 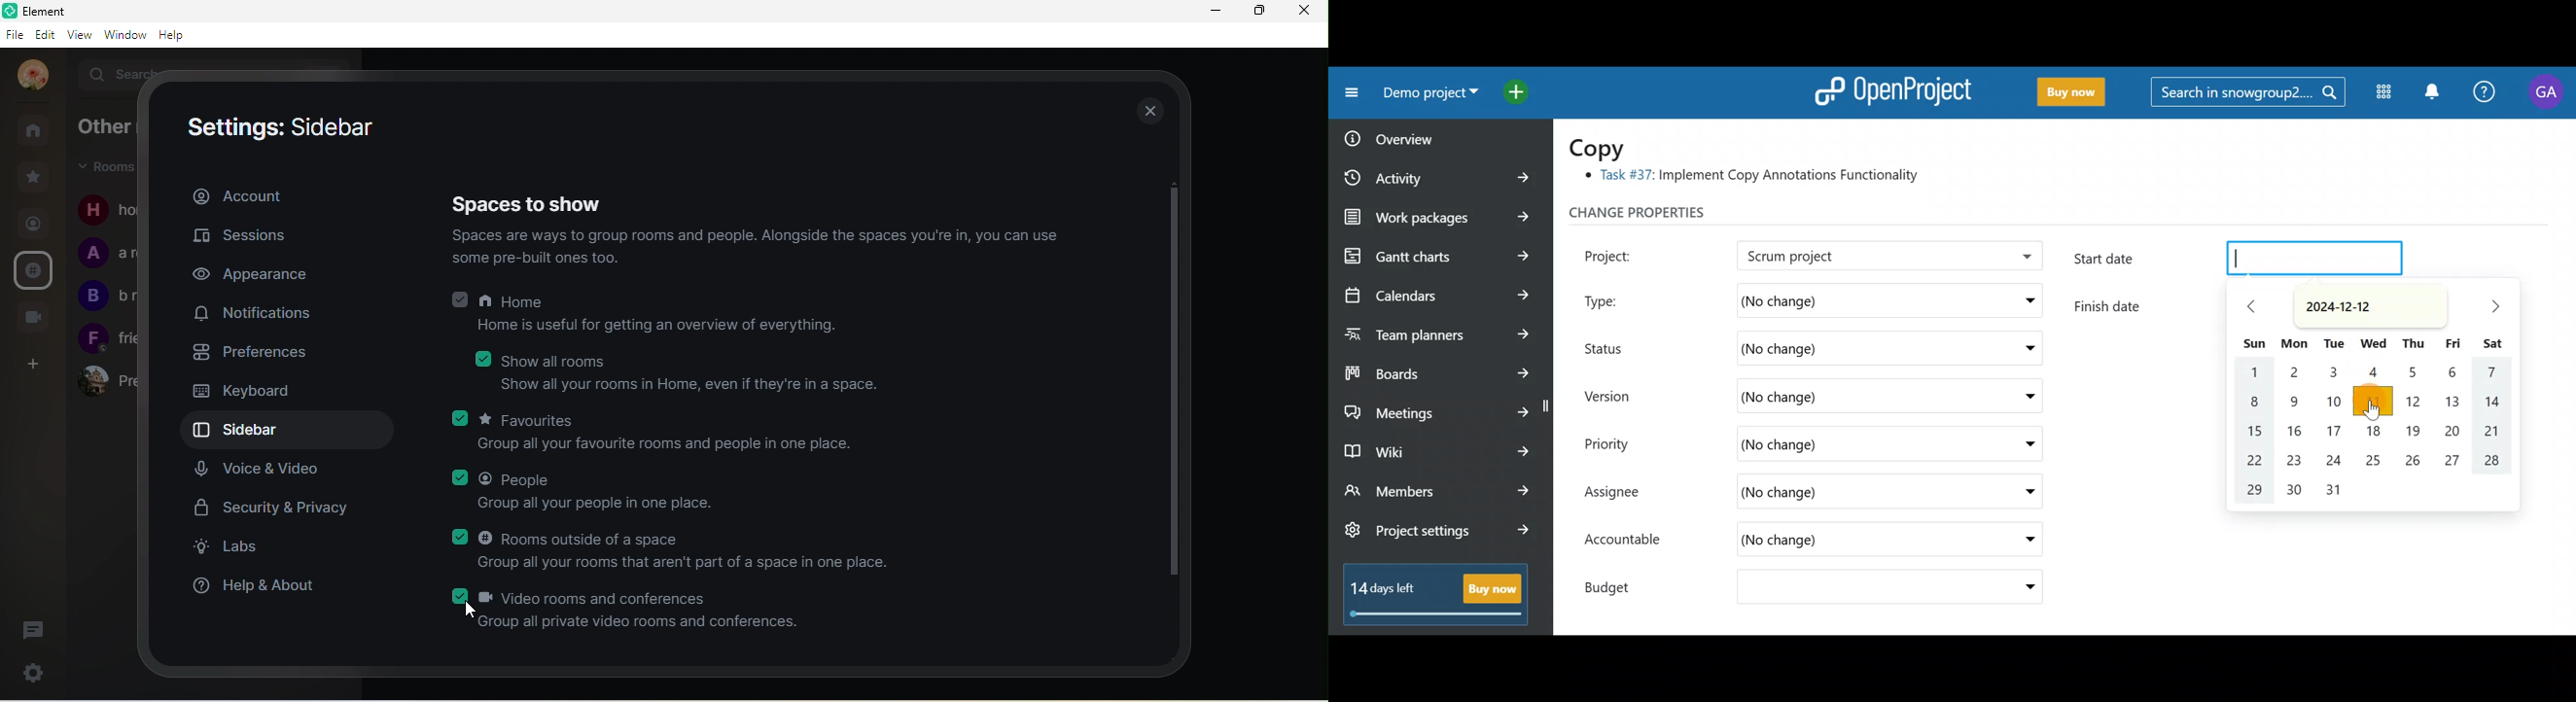 What do you see at coordinates (245, 547) in the screenshot?
I see `labs` at bounding box center [245, 547].